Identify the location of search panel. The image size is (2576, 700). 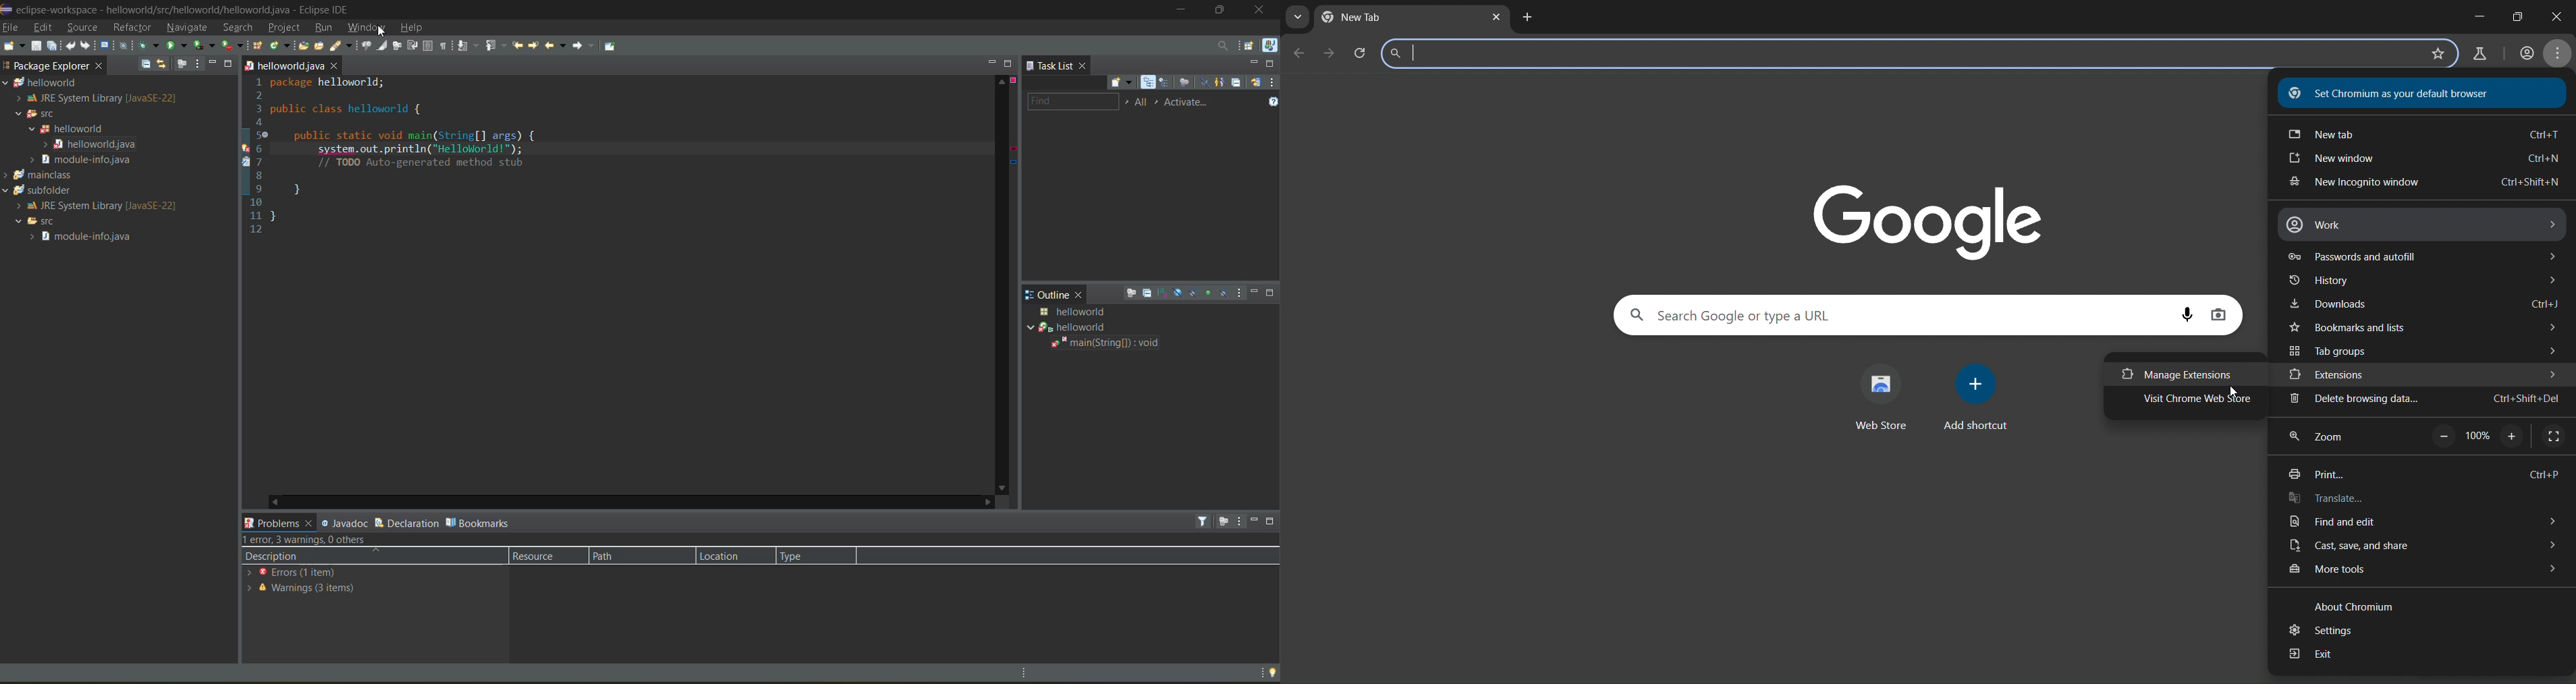
(1896, 314).